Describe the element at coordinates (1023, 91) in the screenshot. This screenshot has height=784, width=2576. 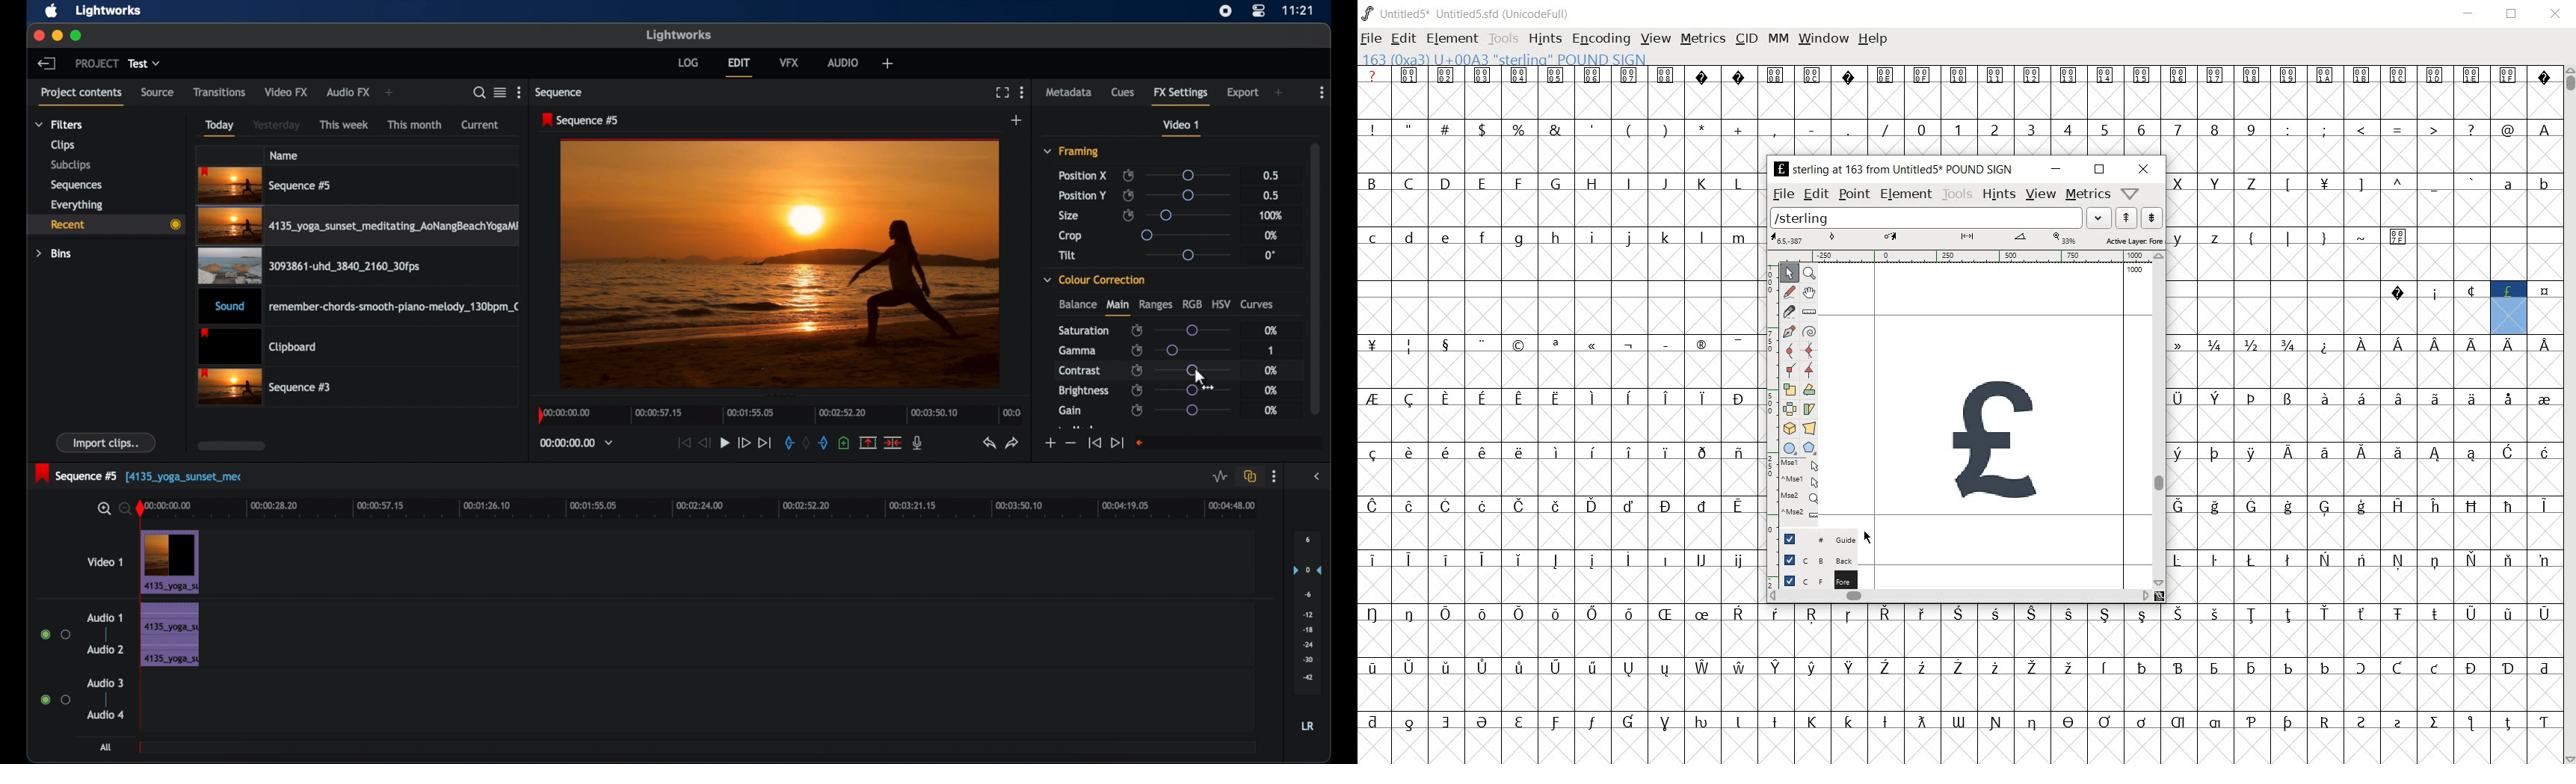
I see `moreoptions` at that location.